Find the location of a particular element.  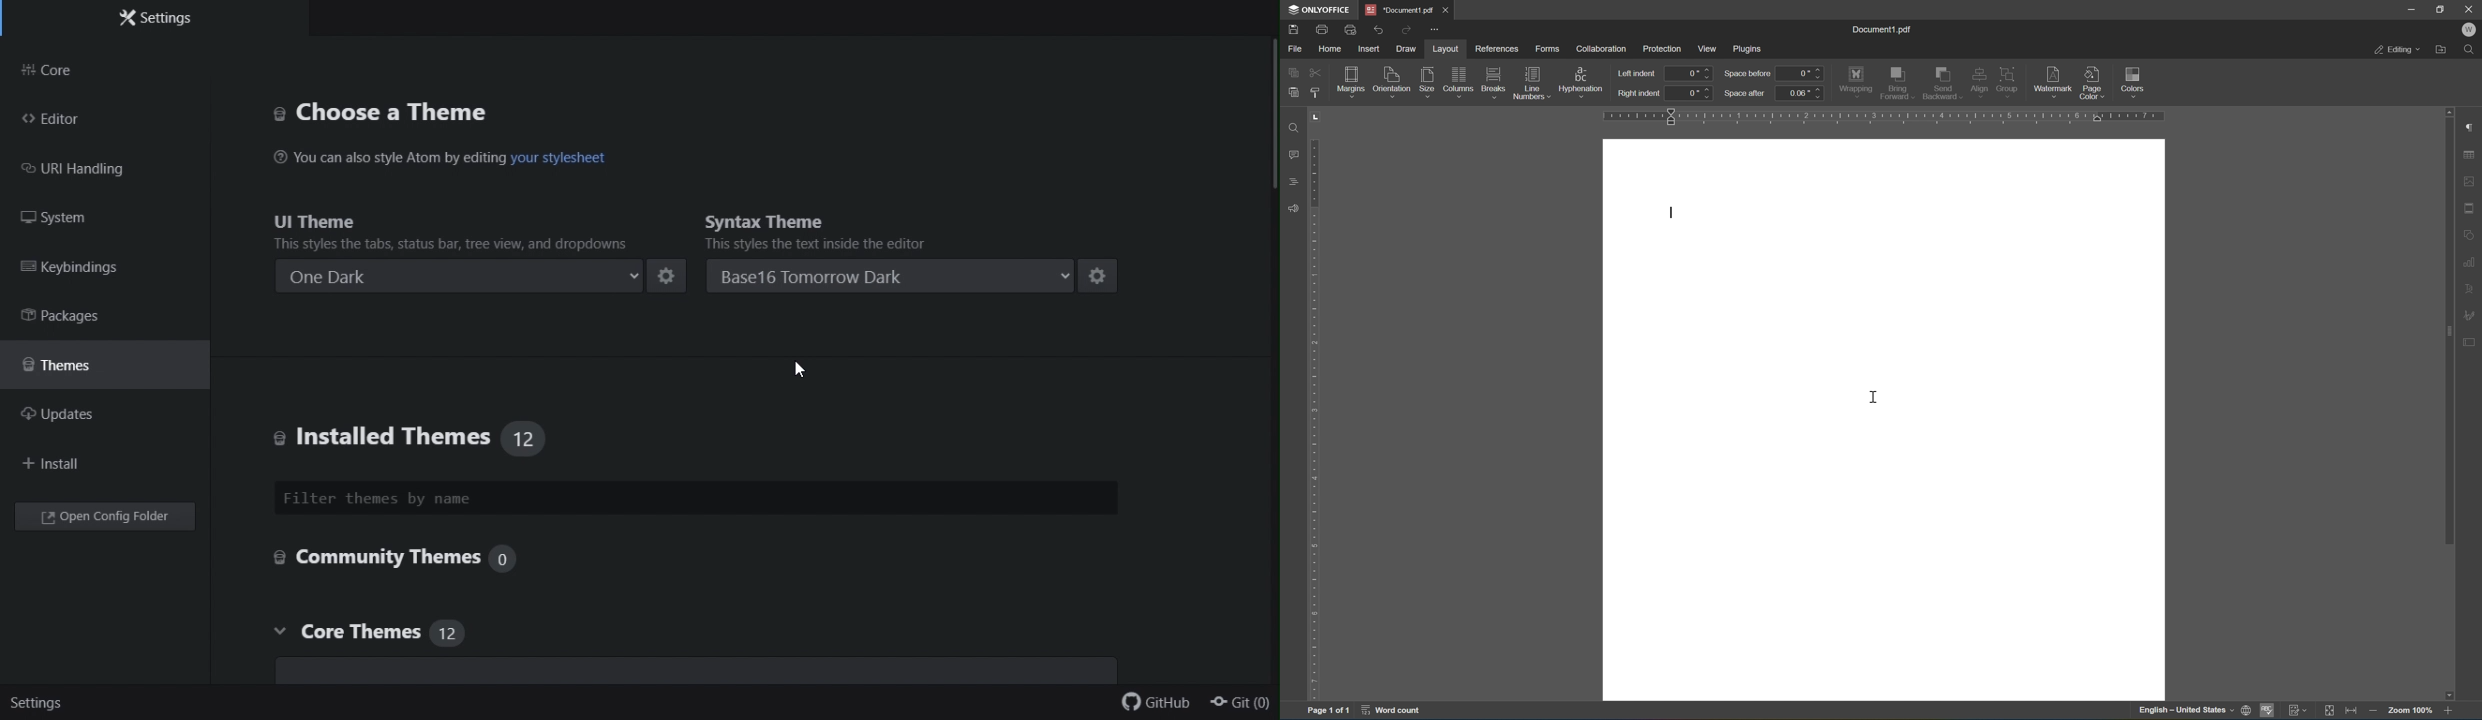

page colors is located at coordinates (2092, 82).